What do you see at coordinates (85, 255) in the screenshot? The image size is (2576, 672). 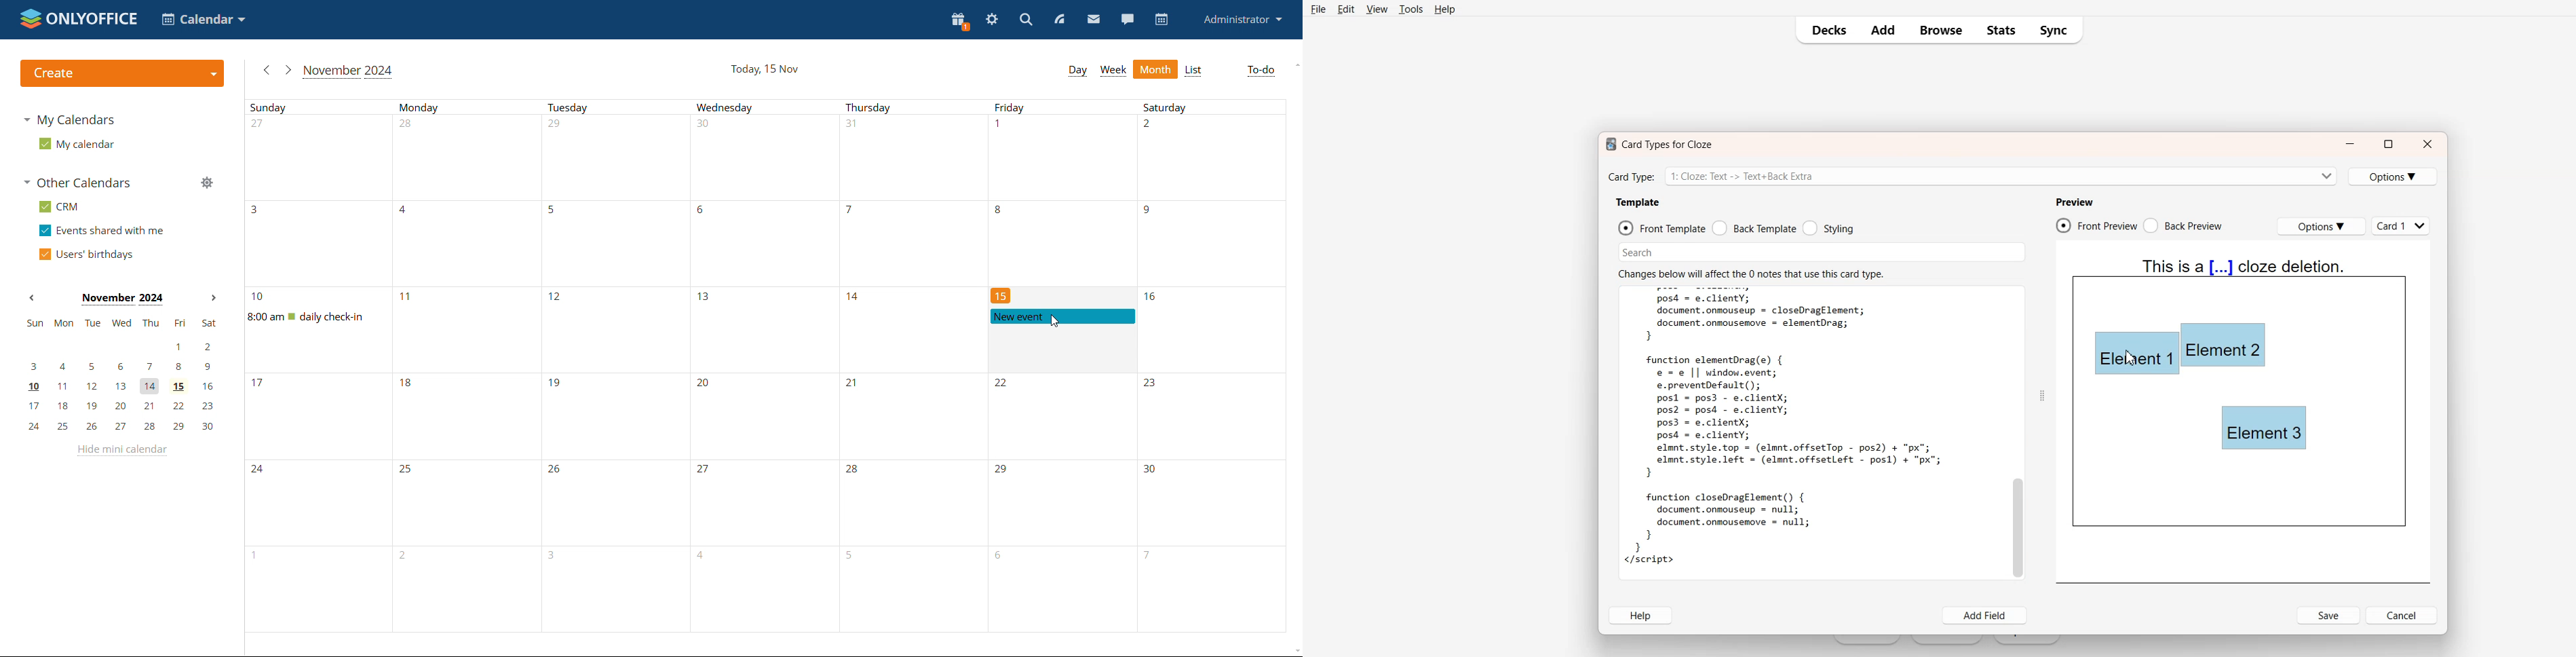 I see `users' birthdays` at bounding box center [85, 255].